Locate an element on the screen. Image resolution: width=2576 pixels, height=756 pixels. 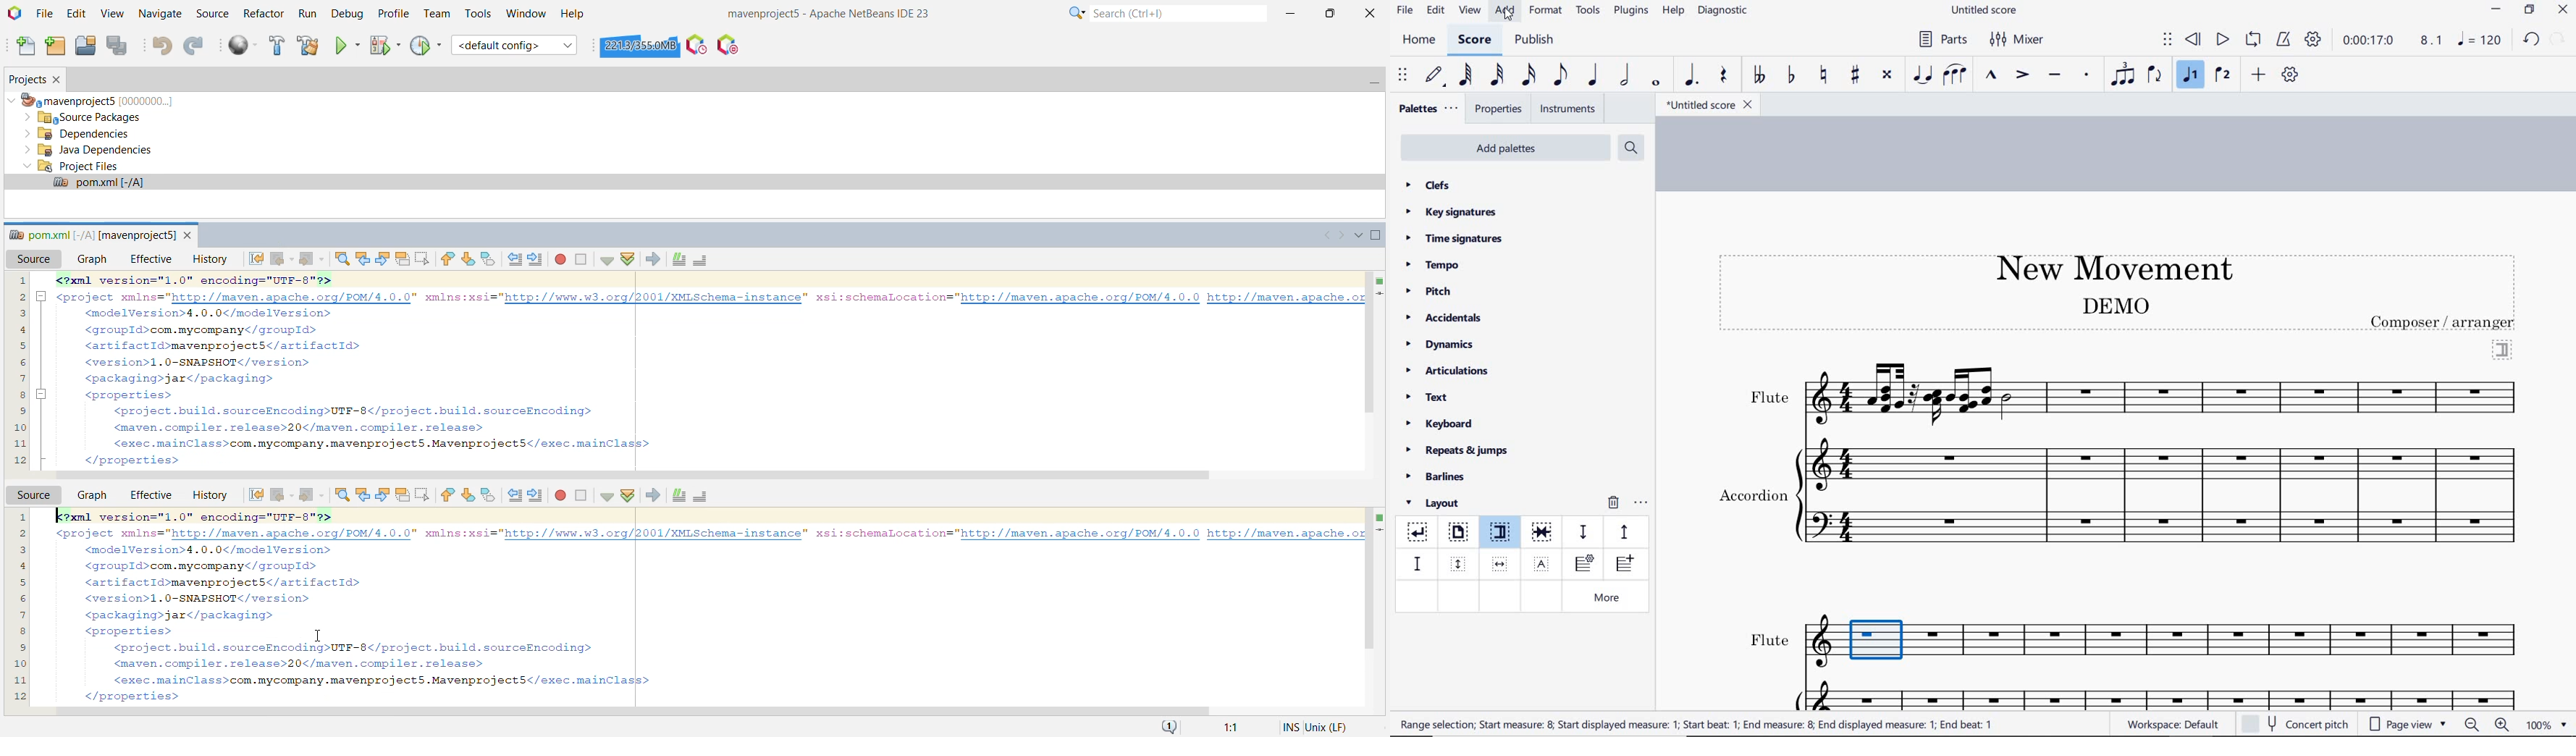
insert one measure before selection is located at coordinates (1622, 565).